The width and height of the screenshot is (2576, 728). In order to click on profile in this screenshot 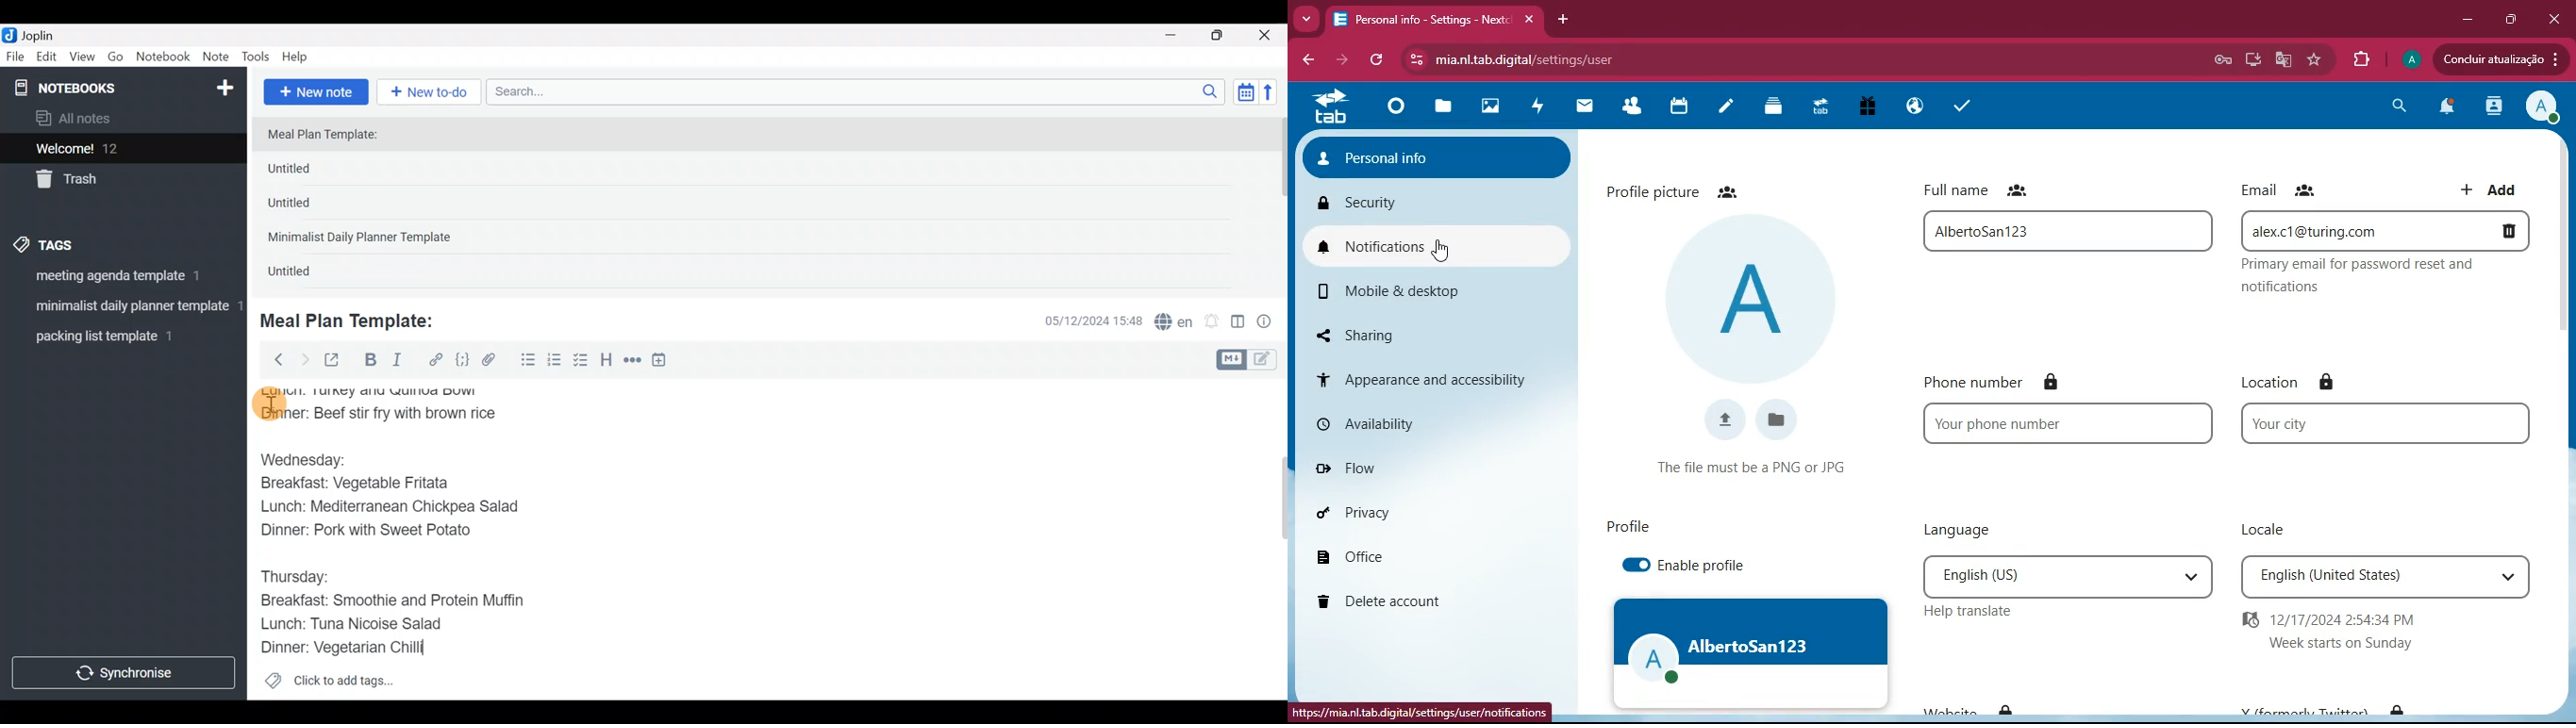, I will do `click(1752, 297)`.